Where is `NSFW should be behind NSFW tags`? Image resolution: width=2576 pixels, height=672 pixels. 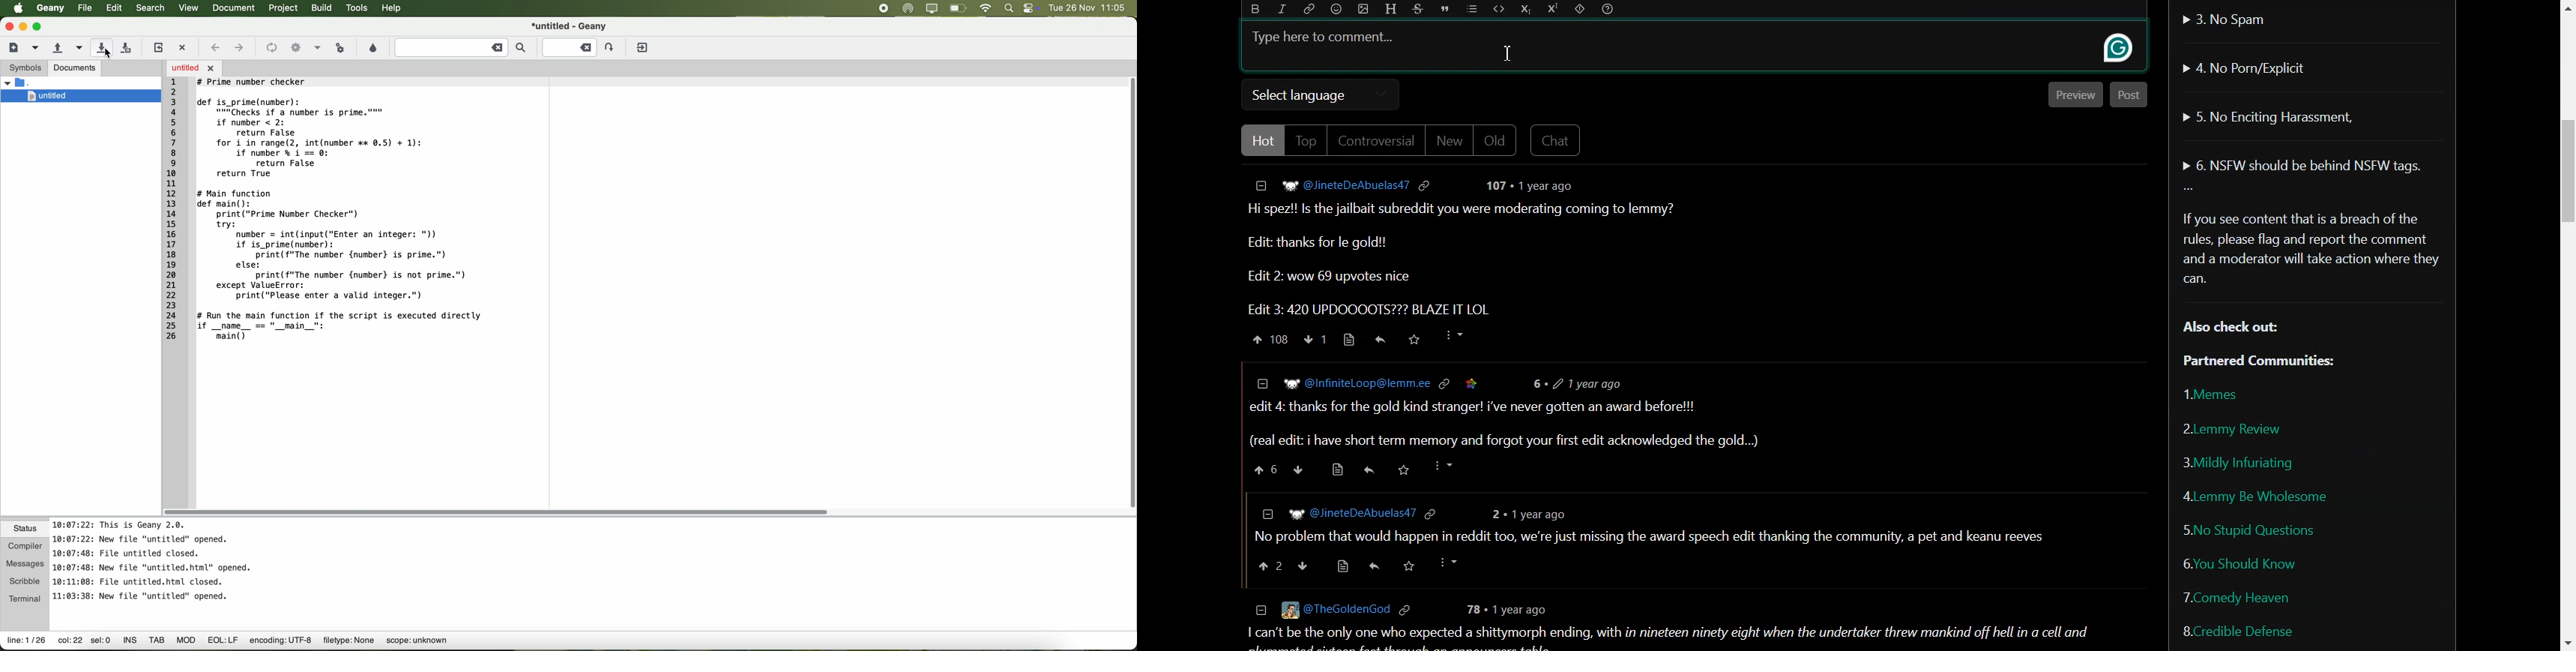
NSFW should be behind NSFW tags is located at coordinates (2303, 163).